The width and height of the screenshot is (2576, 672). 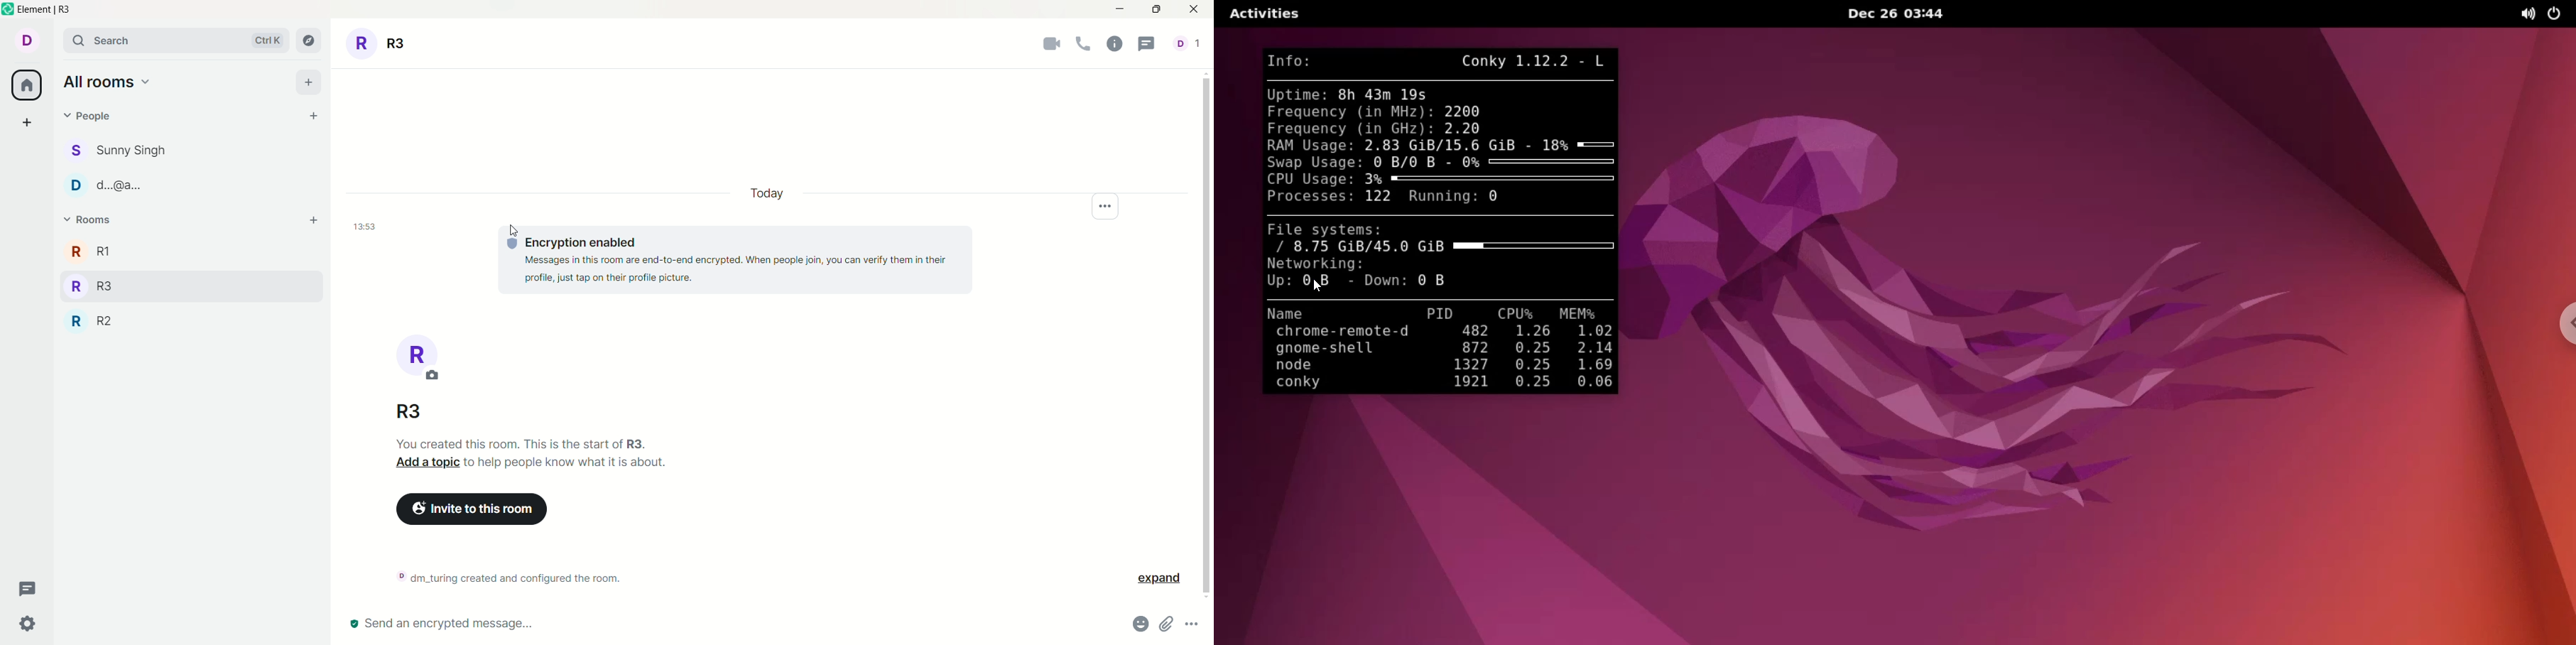 What do you see at coordinates (25, 40) in the screenshot?
I see `account` at bounding box center [25, 40].